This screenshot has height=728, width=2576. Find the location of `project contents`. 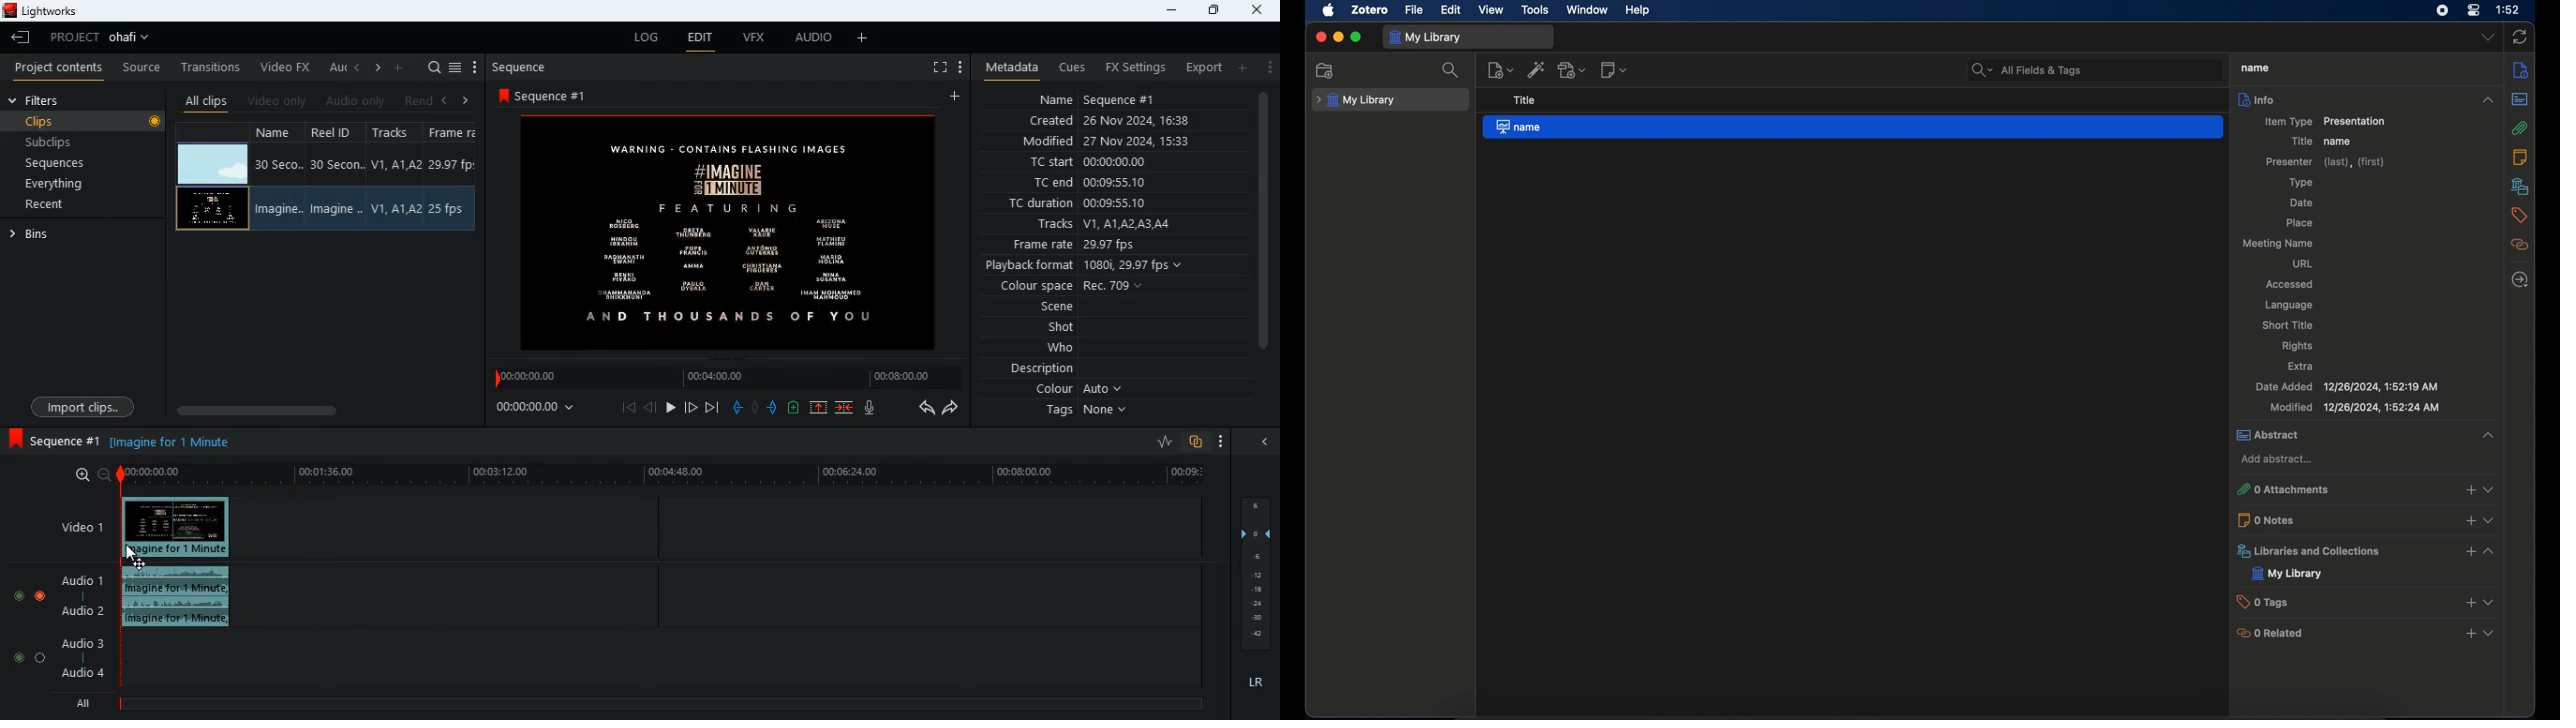

project contents is located at coordinates (63, 68).